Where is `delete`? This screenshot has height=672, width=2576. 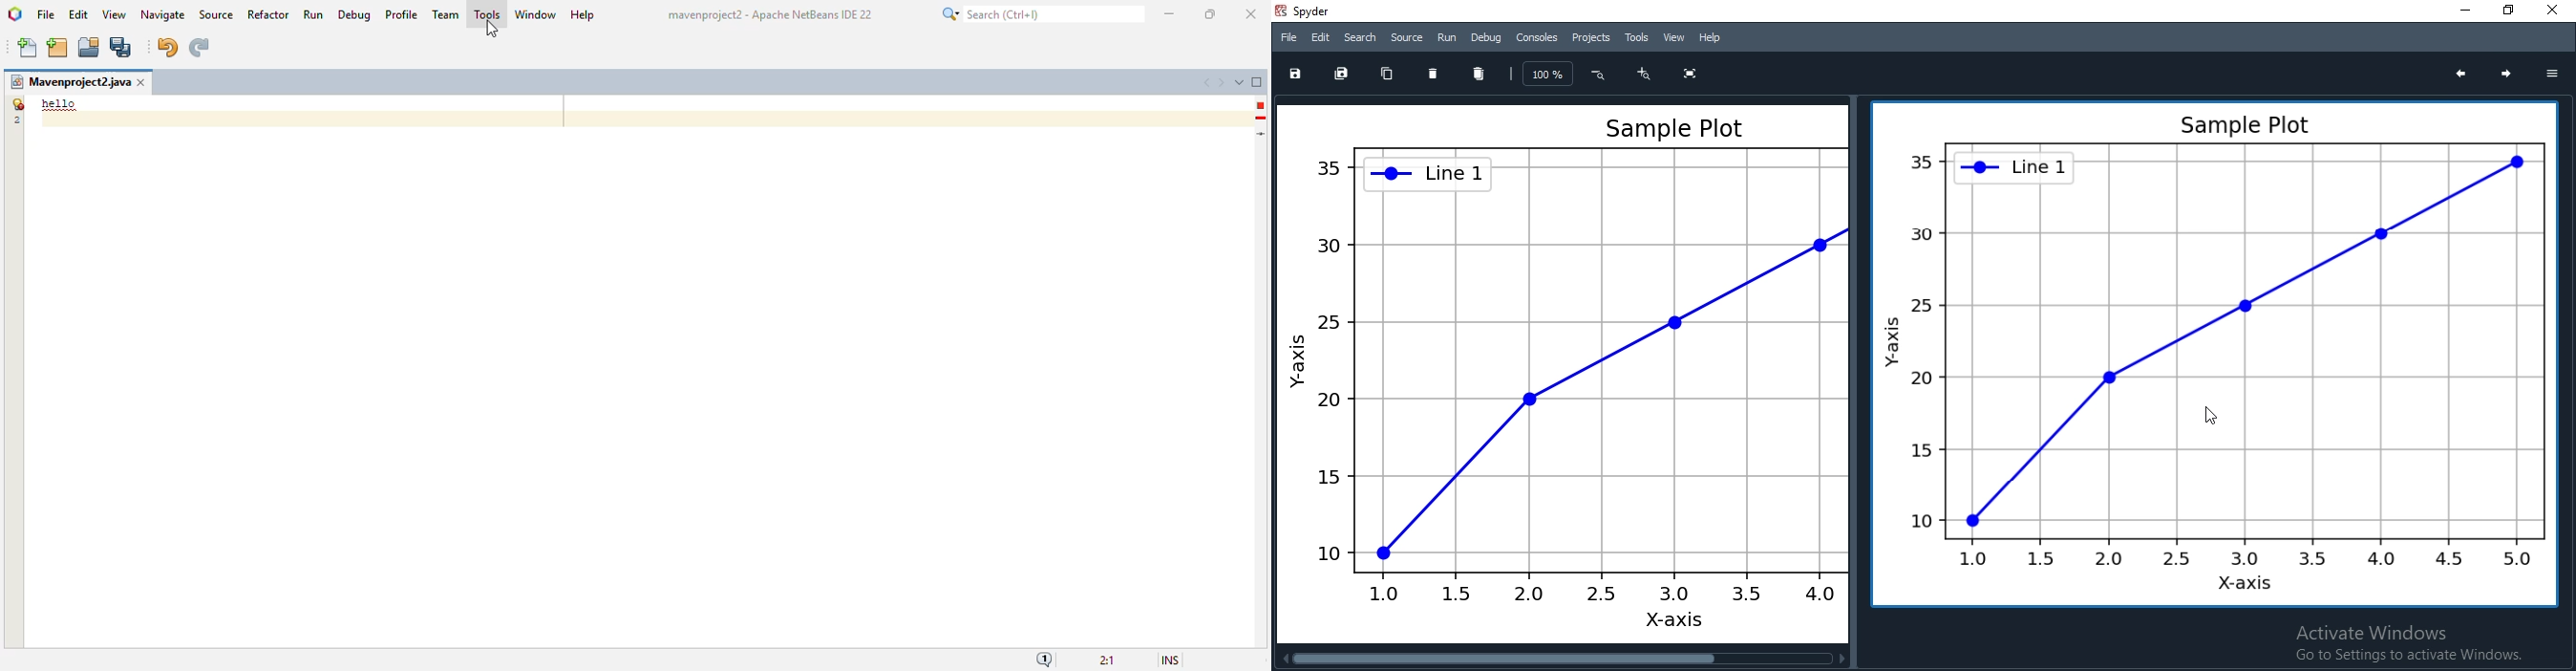
delete is located at coordinates (1433, 73).